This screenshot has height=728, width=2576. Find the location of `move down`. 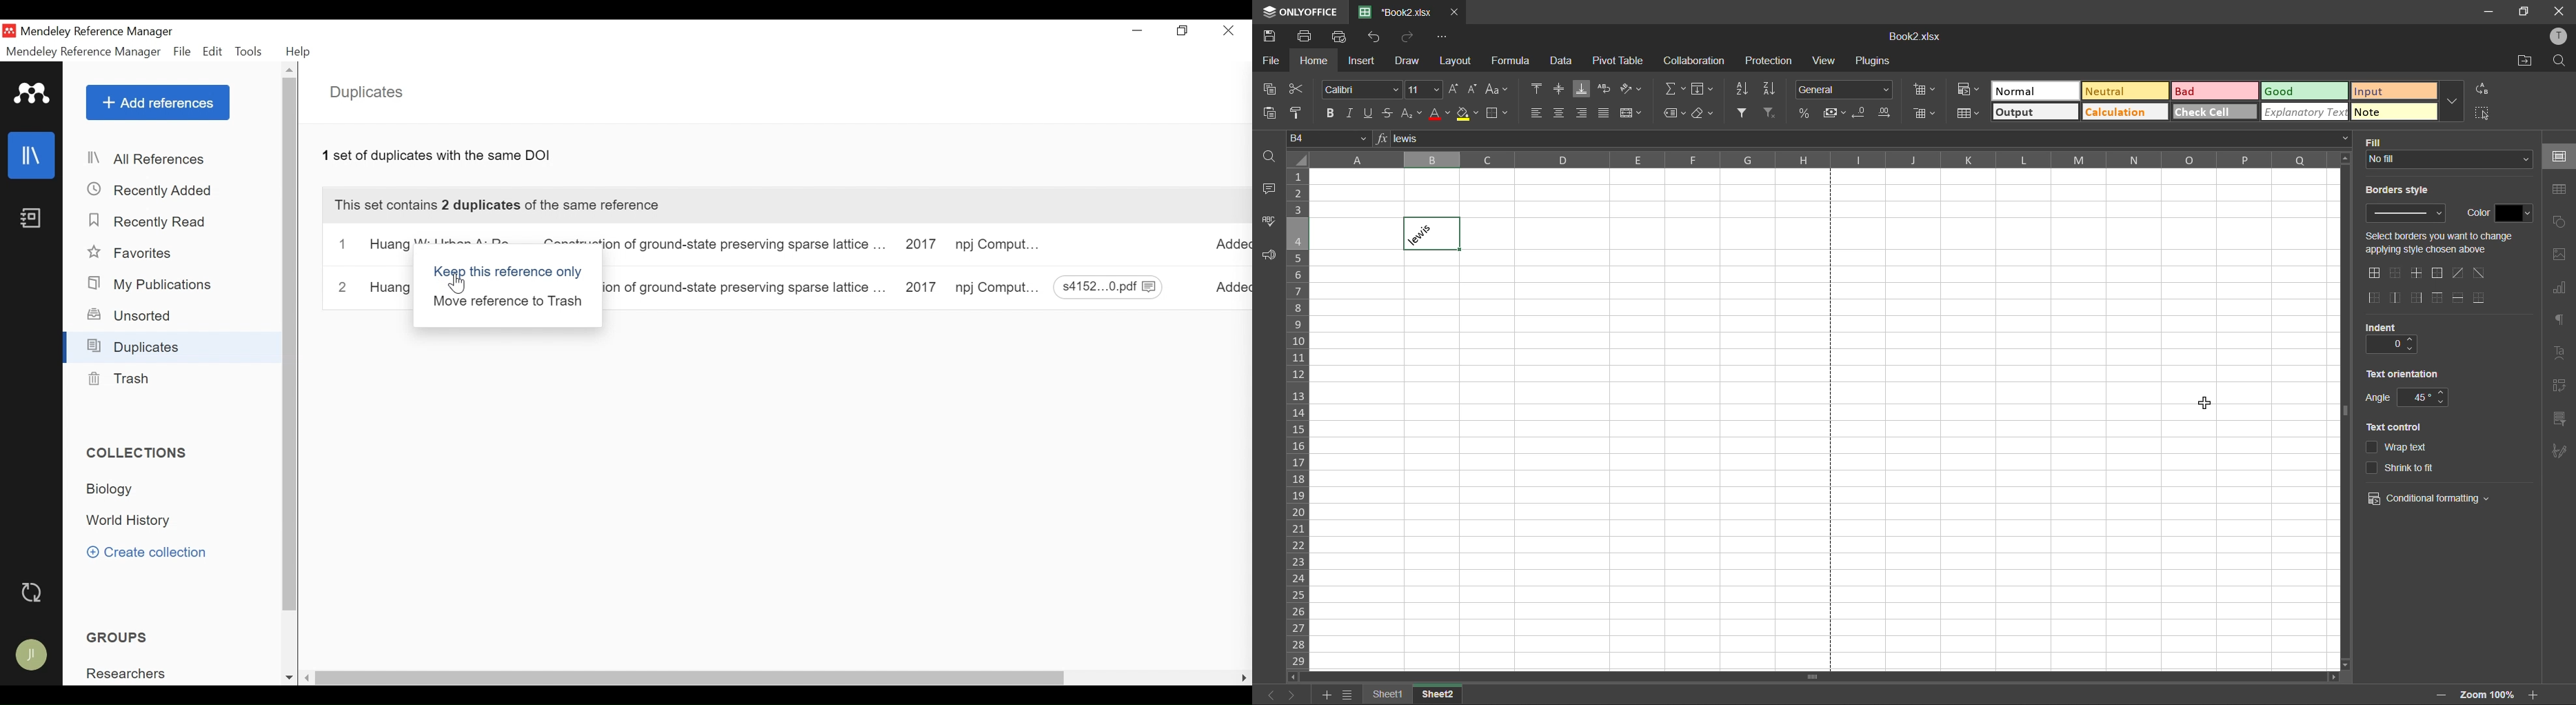

move down is located at coordinates (2343, 665).